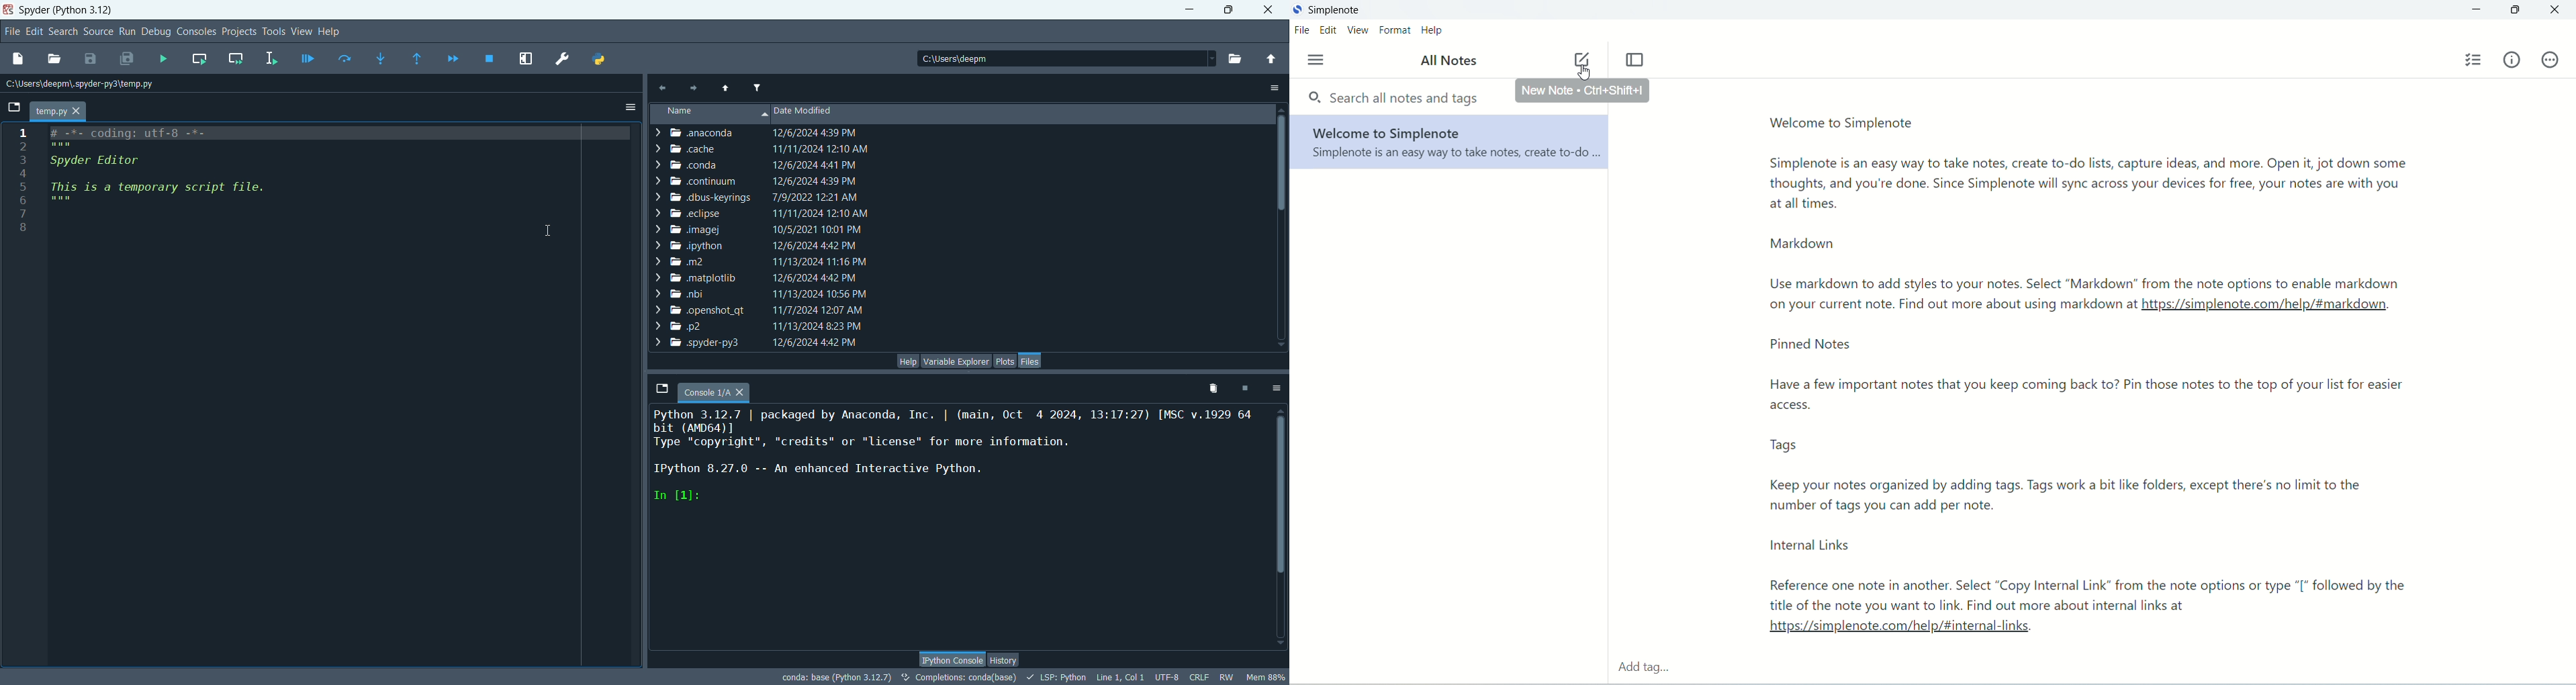  I want to click on location, so click(1058, 60).